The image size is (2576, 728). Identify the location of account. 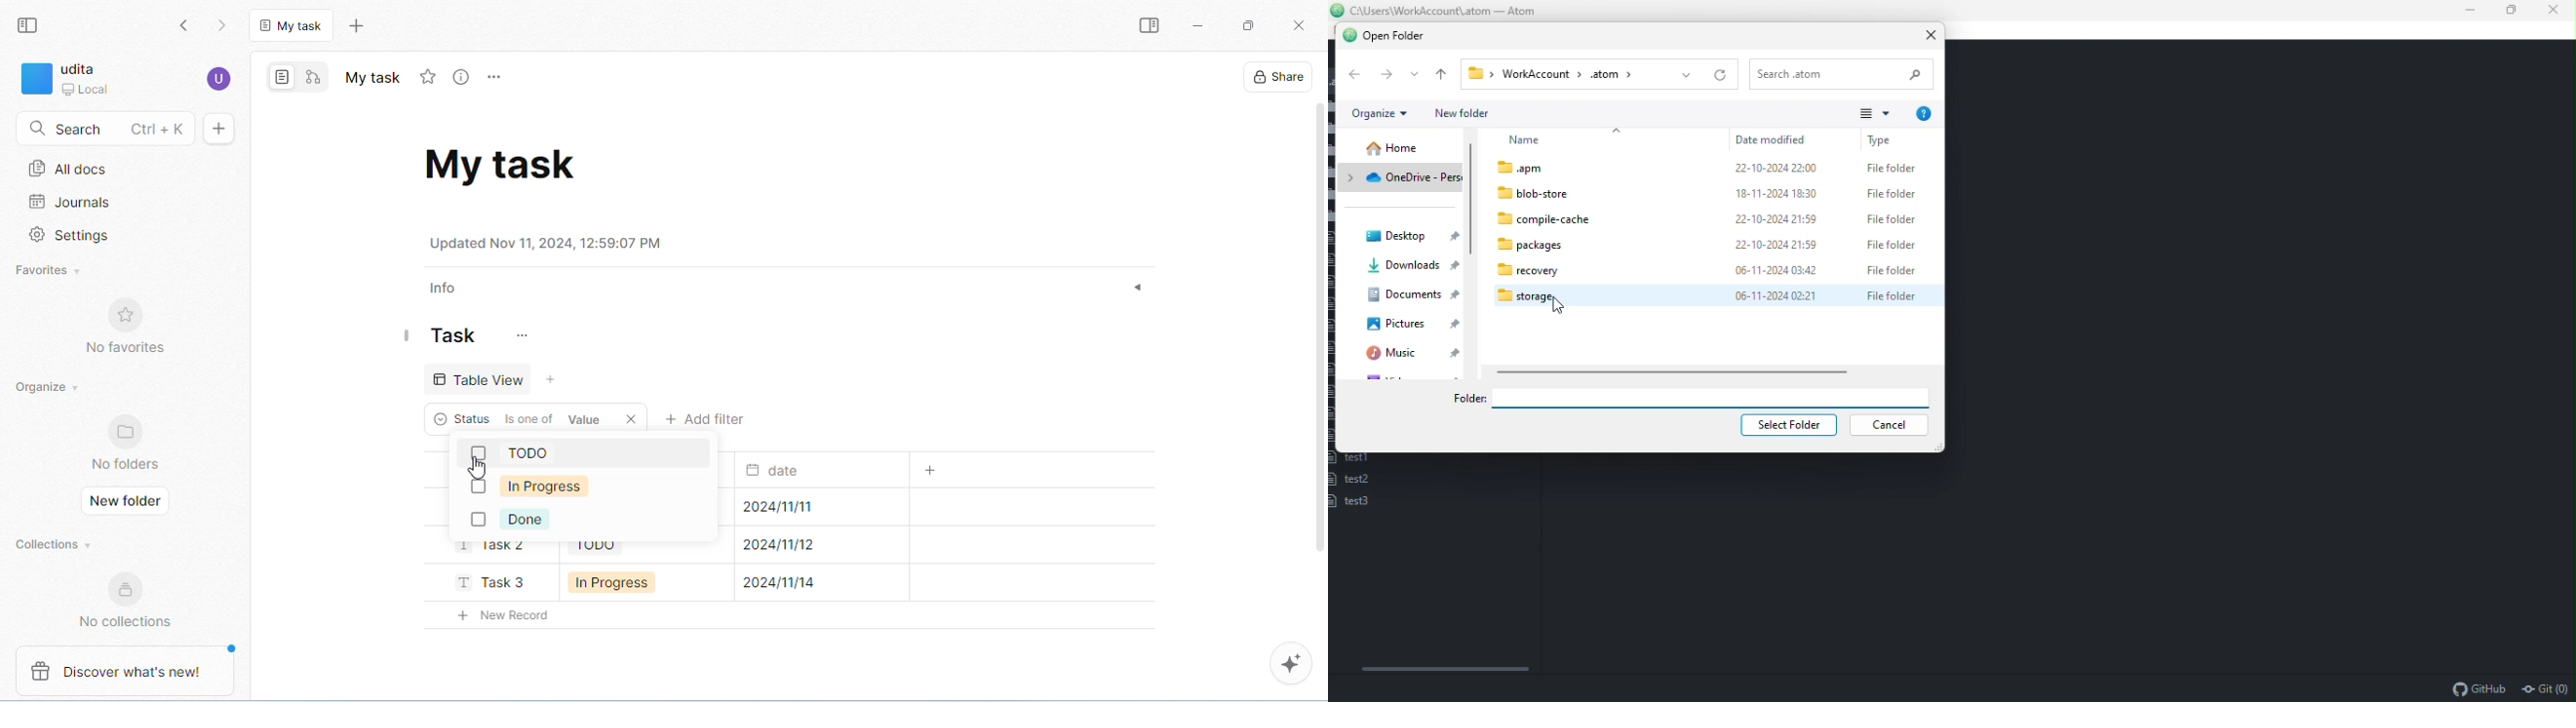
(219, 79).